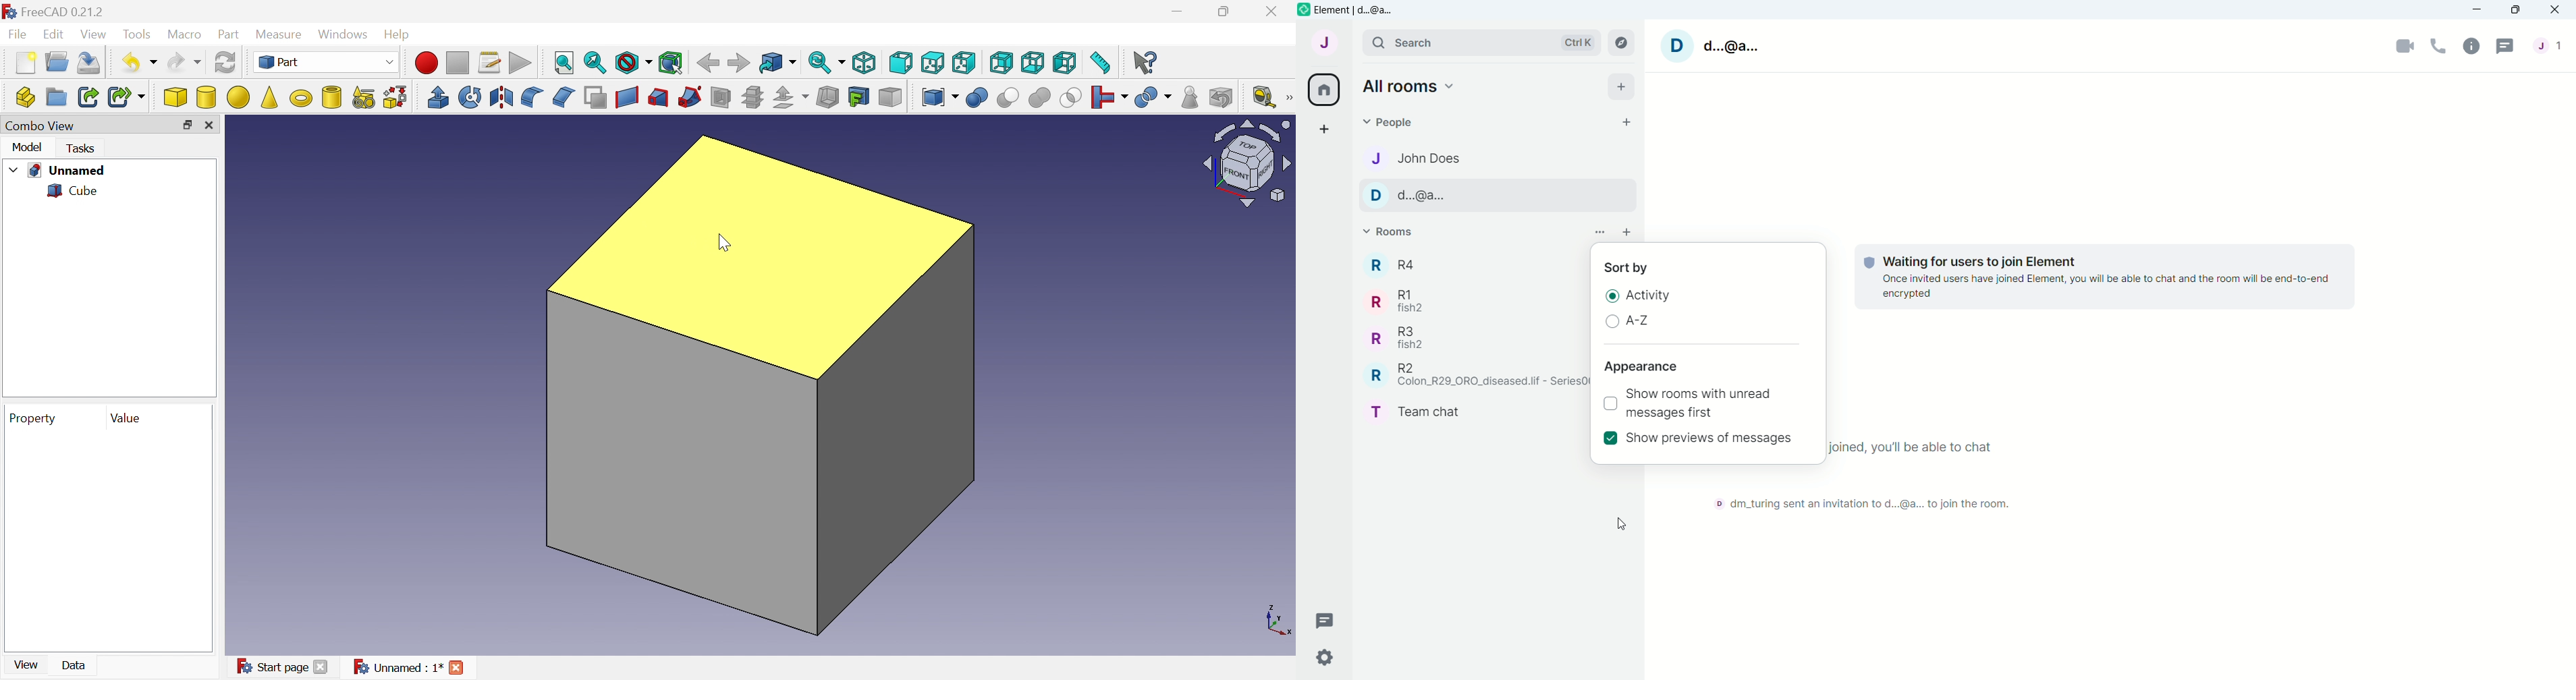 This screenshot has width=2576, height=700. Describe the element at coordinates (825, 61) in the screenshot. I see `Sync view` at that location.